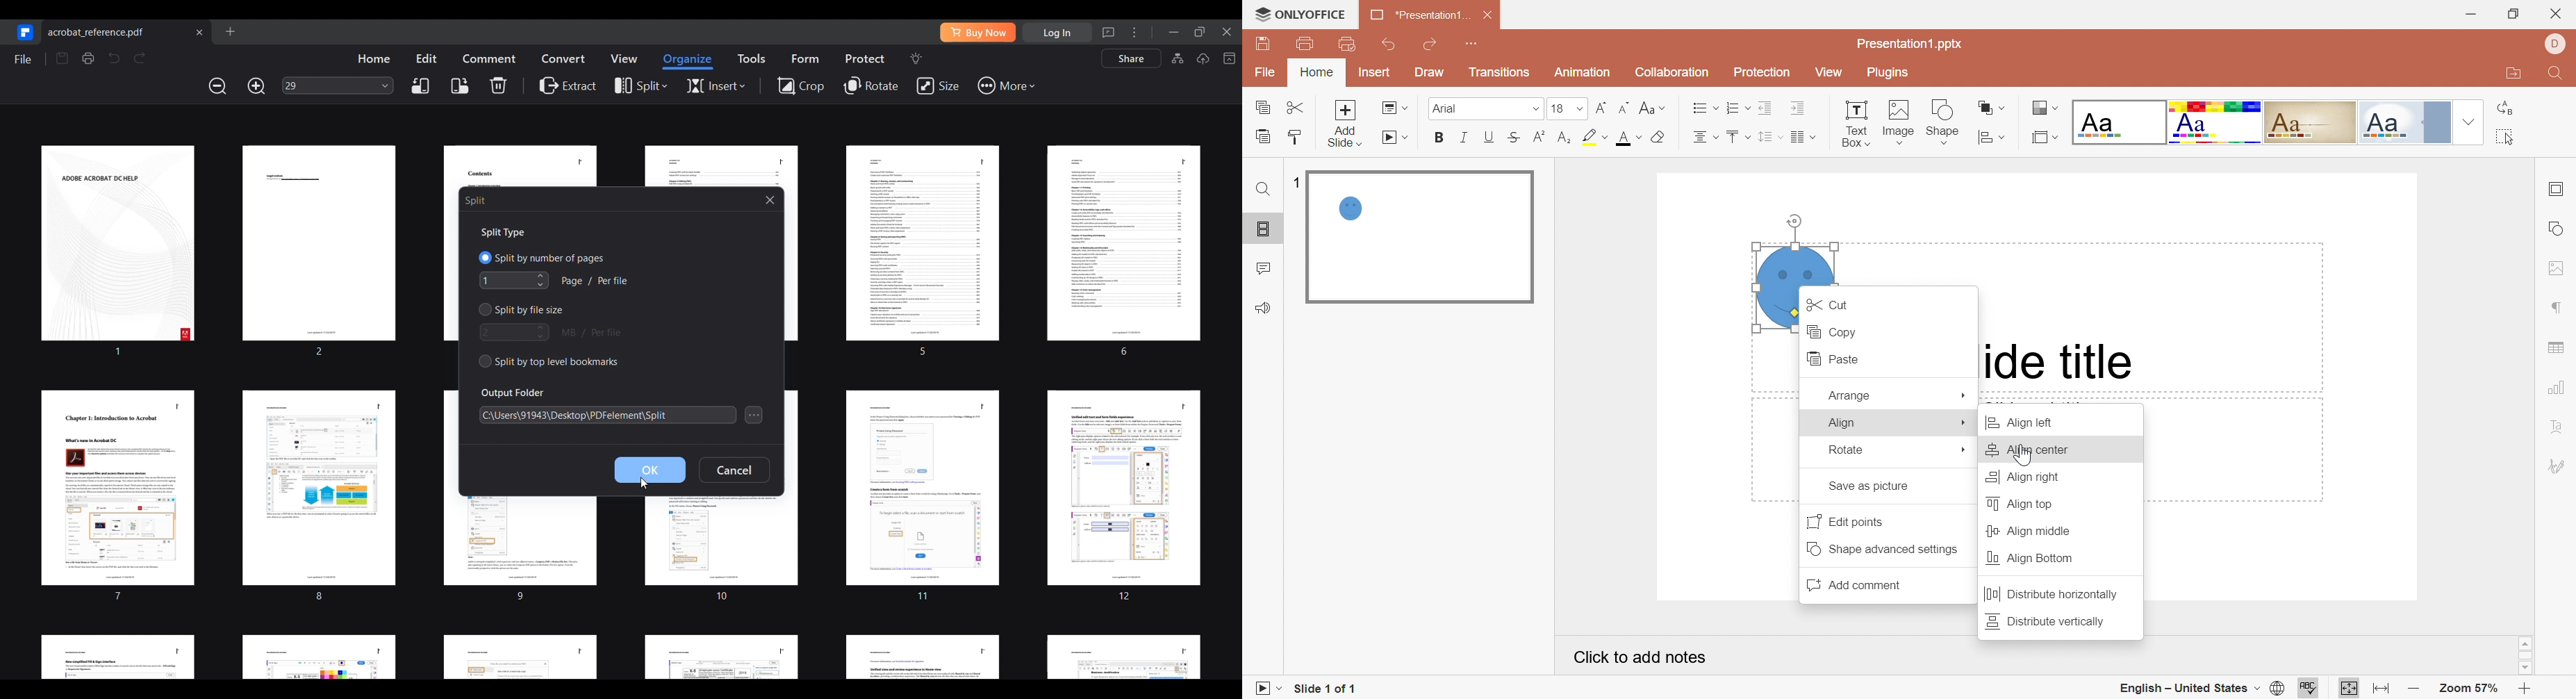 The image size is (2576, 700). Describe the element at coordinates (2022, 476) in the screenshot. I see `Align Right` at that location.